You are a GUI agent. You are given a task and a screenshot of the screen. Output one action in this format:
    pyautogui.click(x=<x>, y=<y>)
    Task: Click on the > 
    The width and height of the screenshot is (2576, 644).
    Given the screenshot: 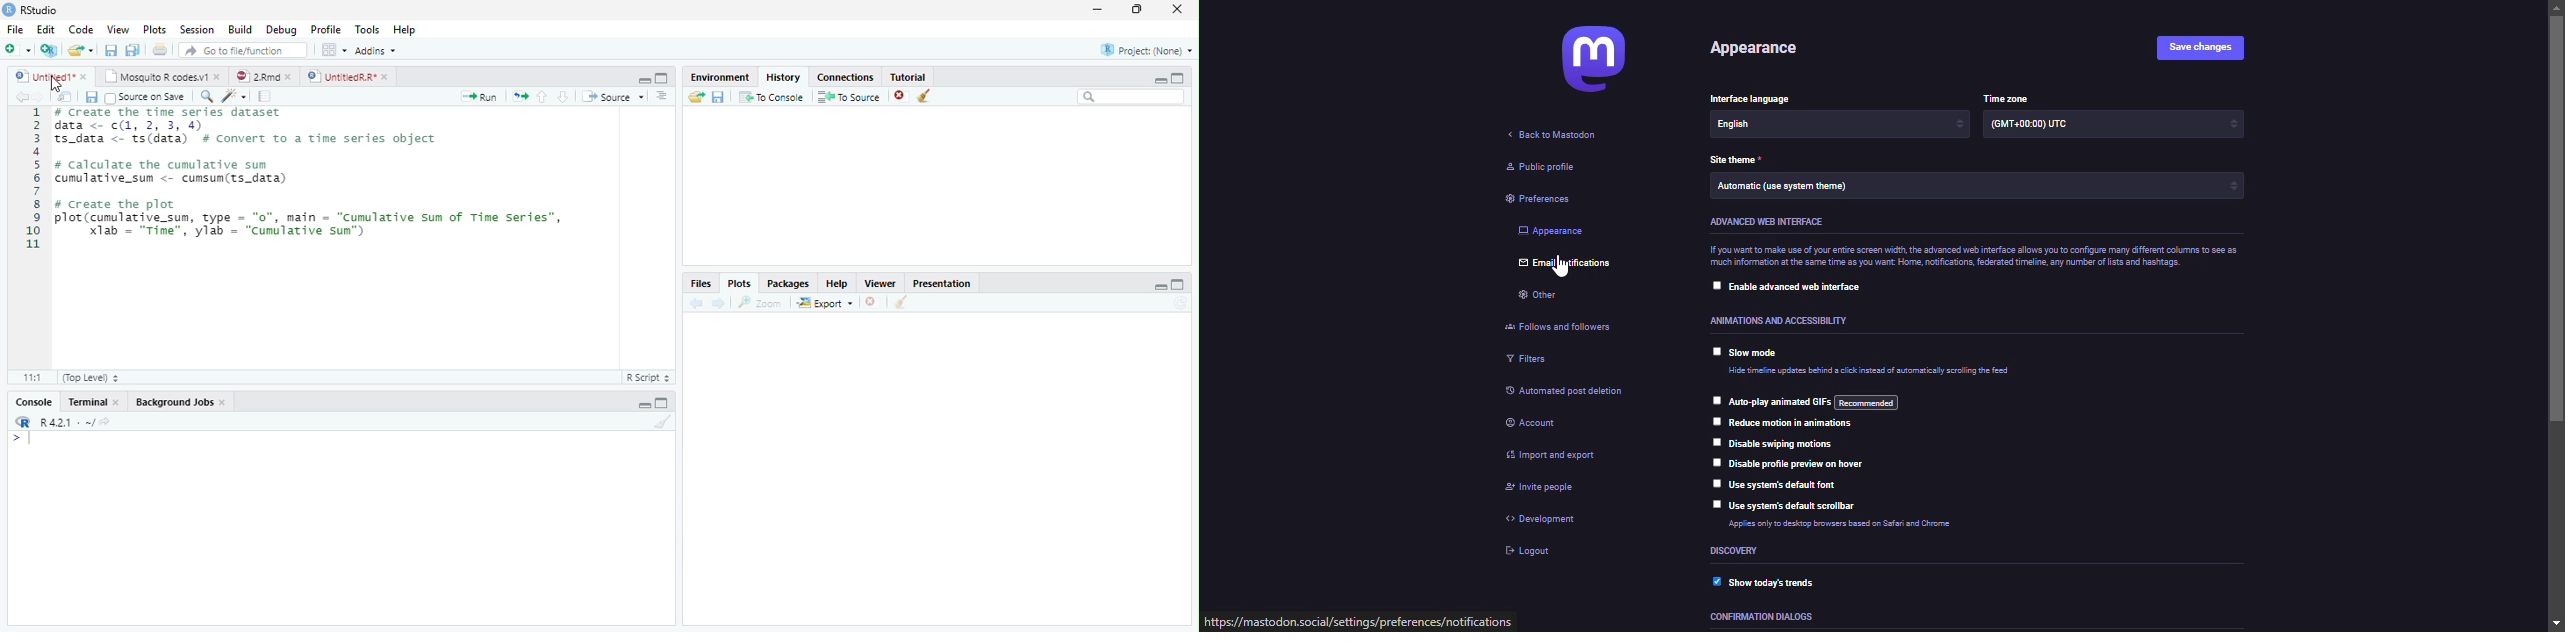 What is the action you would take?
    pyautogui.click(x=18, y=437)
    